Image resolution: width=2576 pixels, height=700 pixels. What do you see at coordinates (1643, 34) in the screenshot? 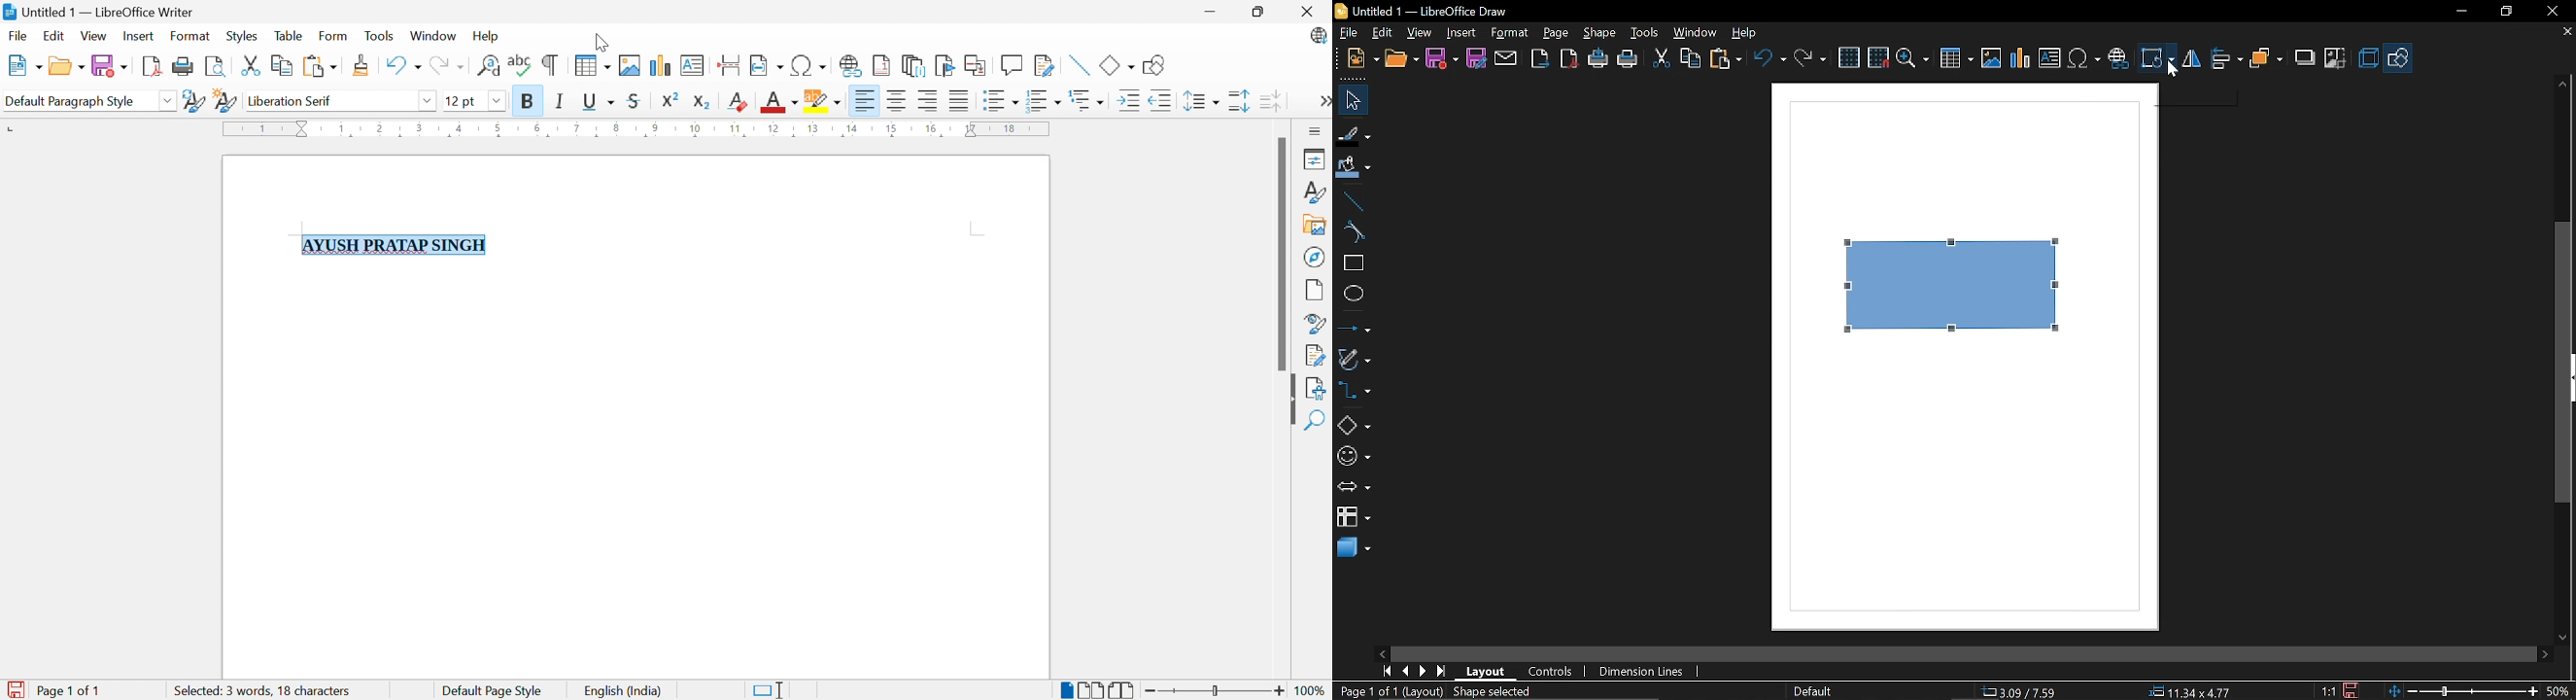
I see `Tools` at bounding box center [1643, 34].